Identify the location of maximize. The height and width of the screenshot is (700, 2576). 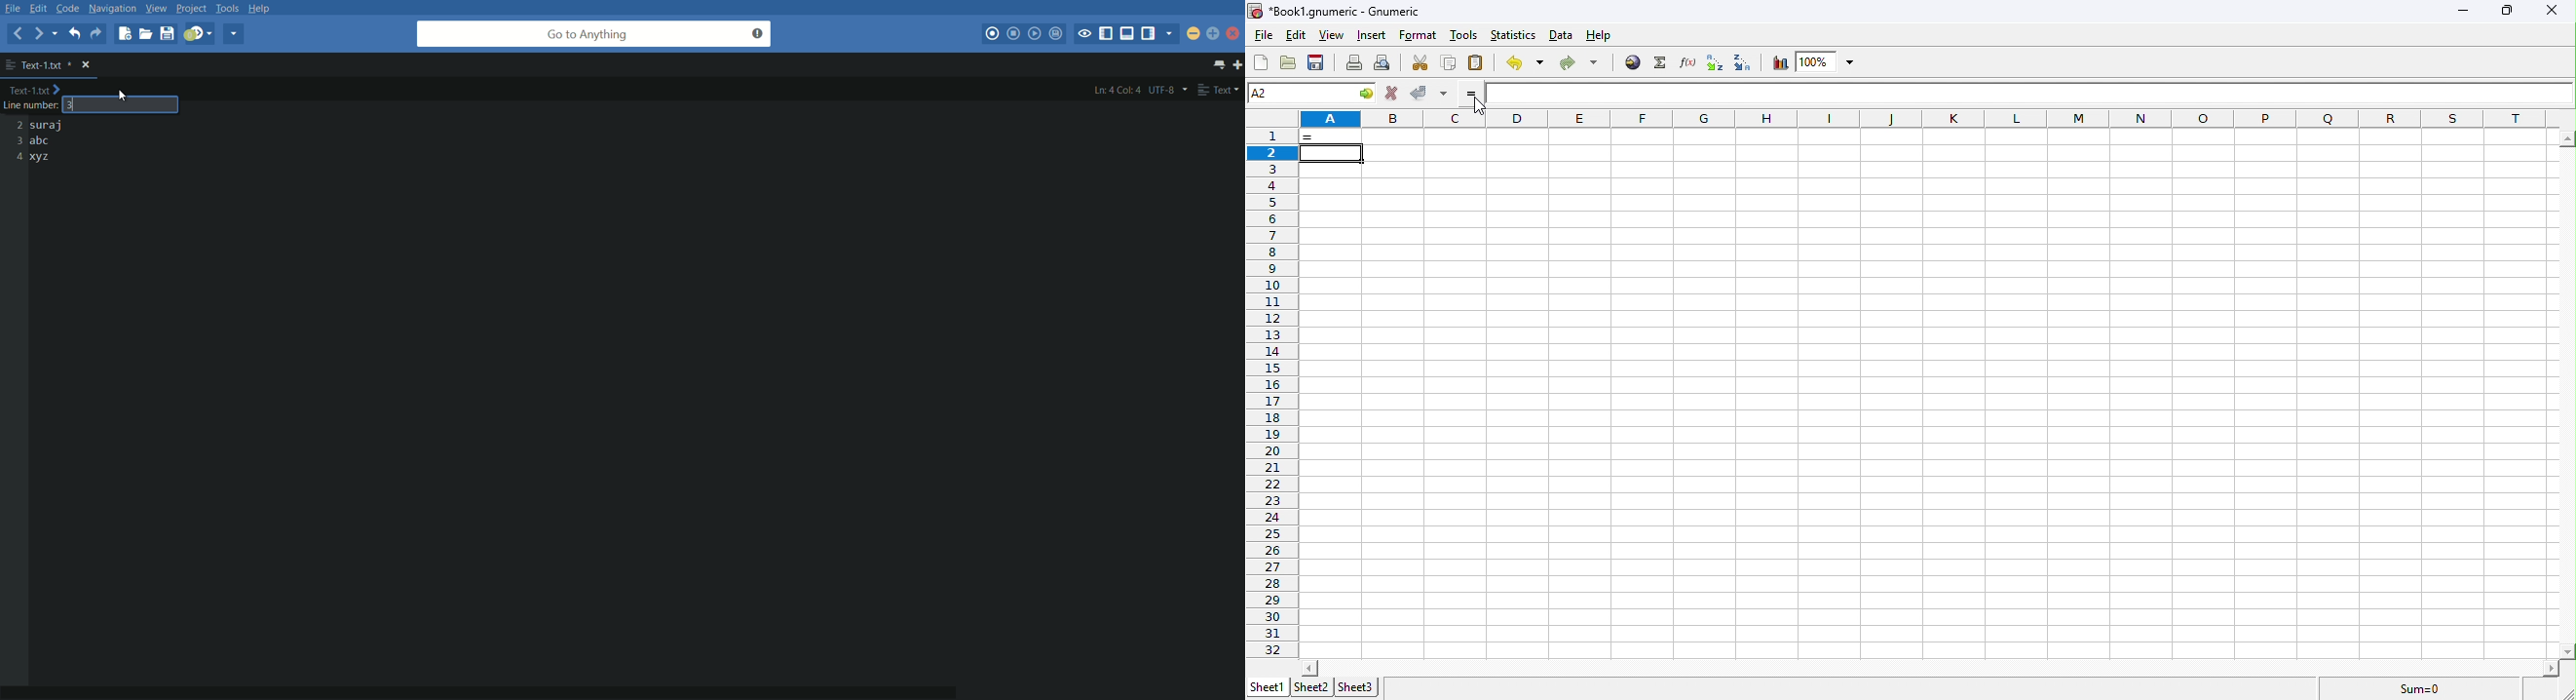
(2506, 11).